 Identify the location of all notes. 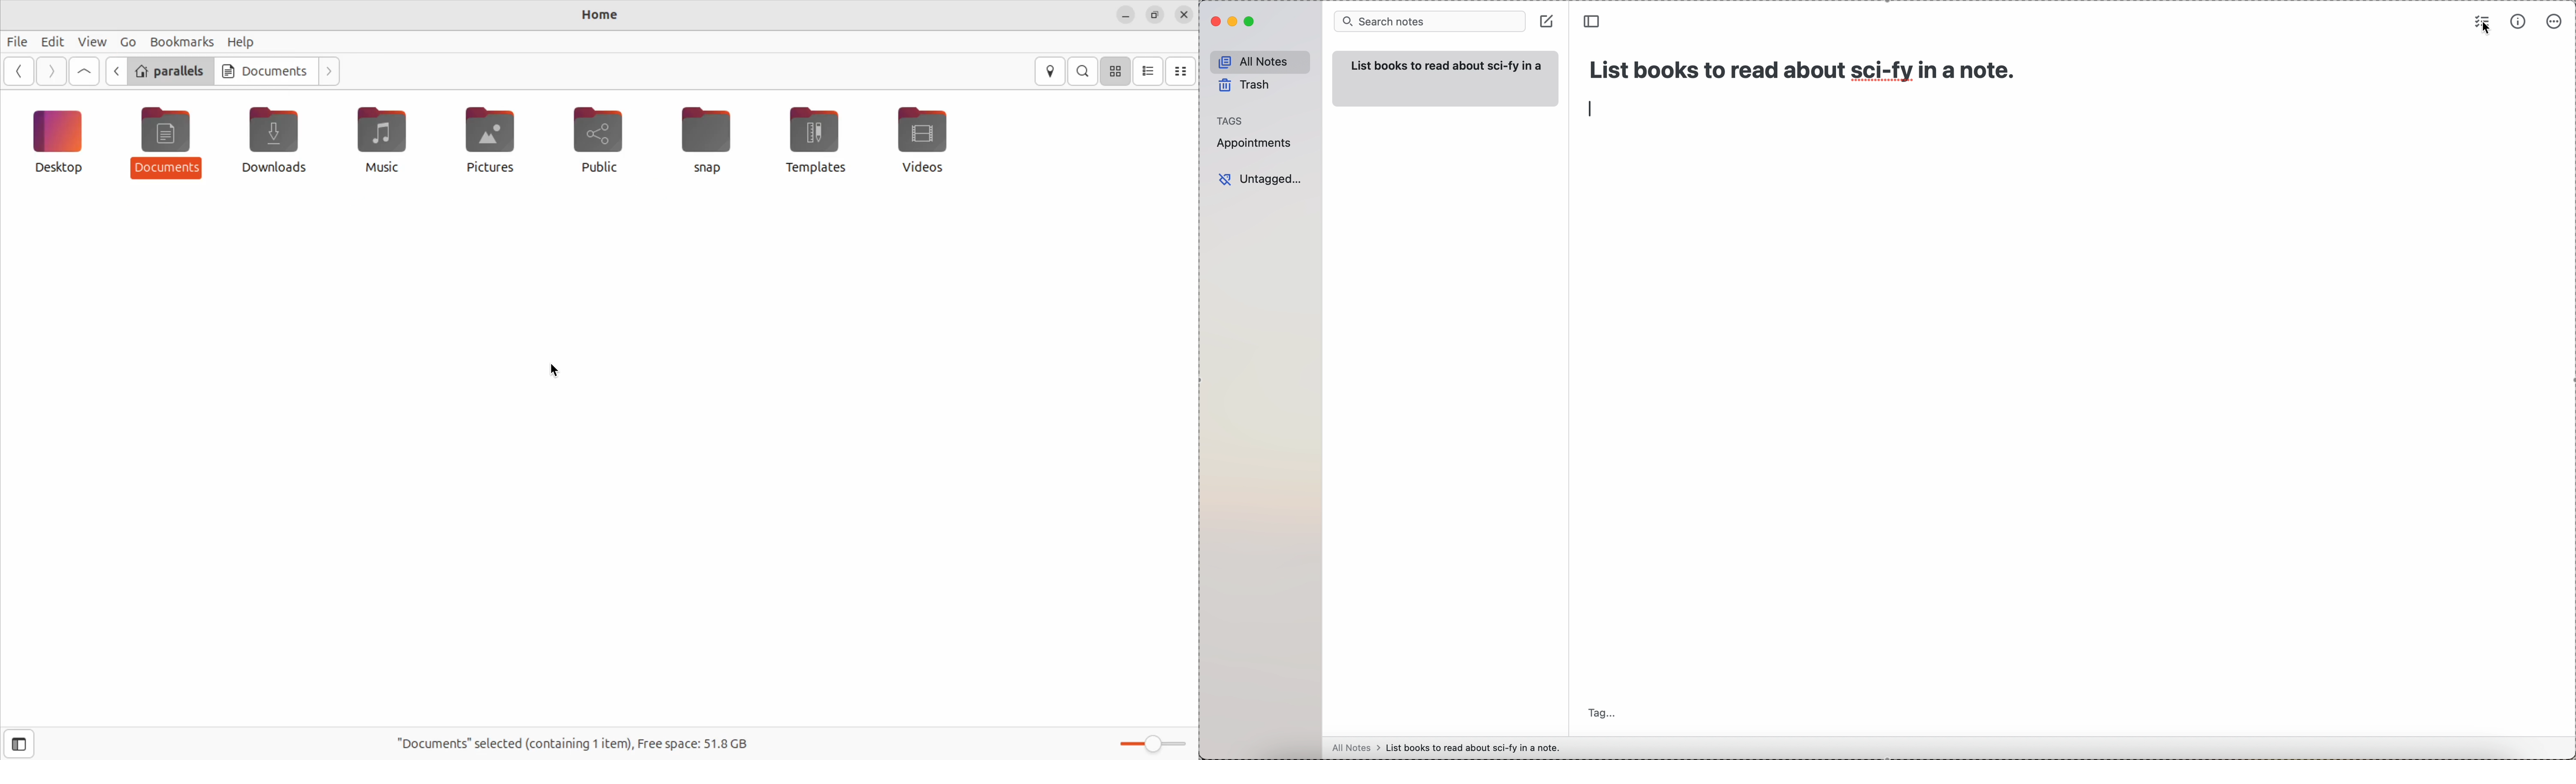
(1257, 60).